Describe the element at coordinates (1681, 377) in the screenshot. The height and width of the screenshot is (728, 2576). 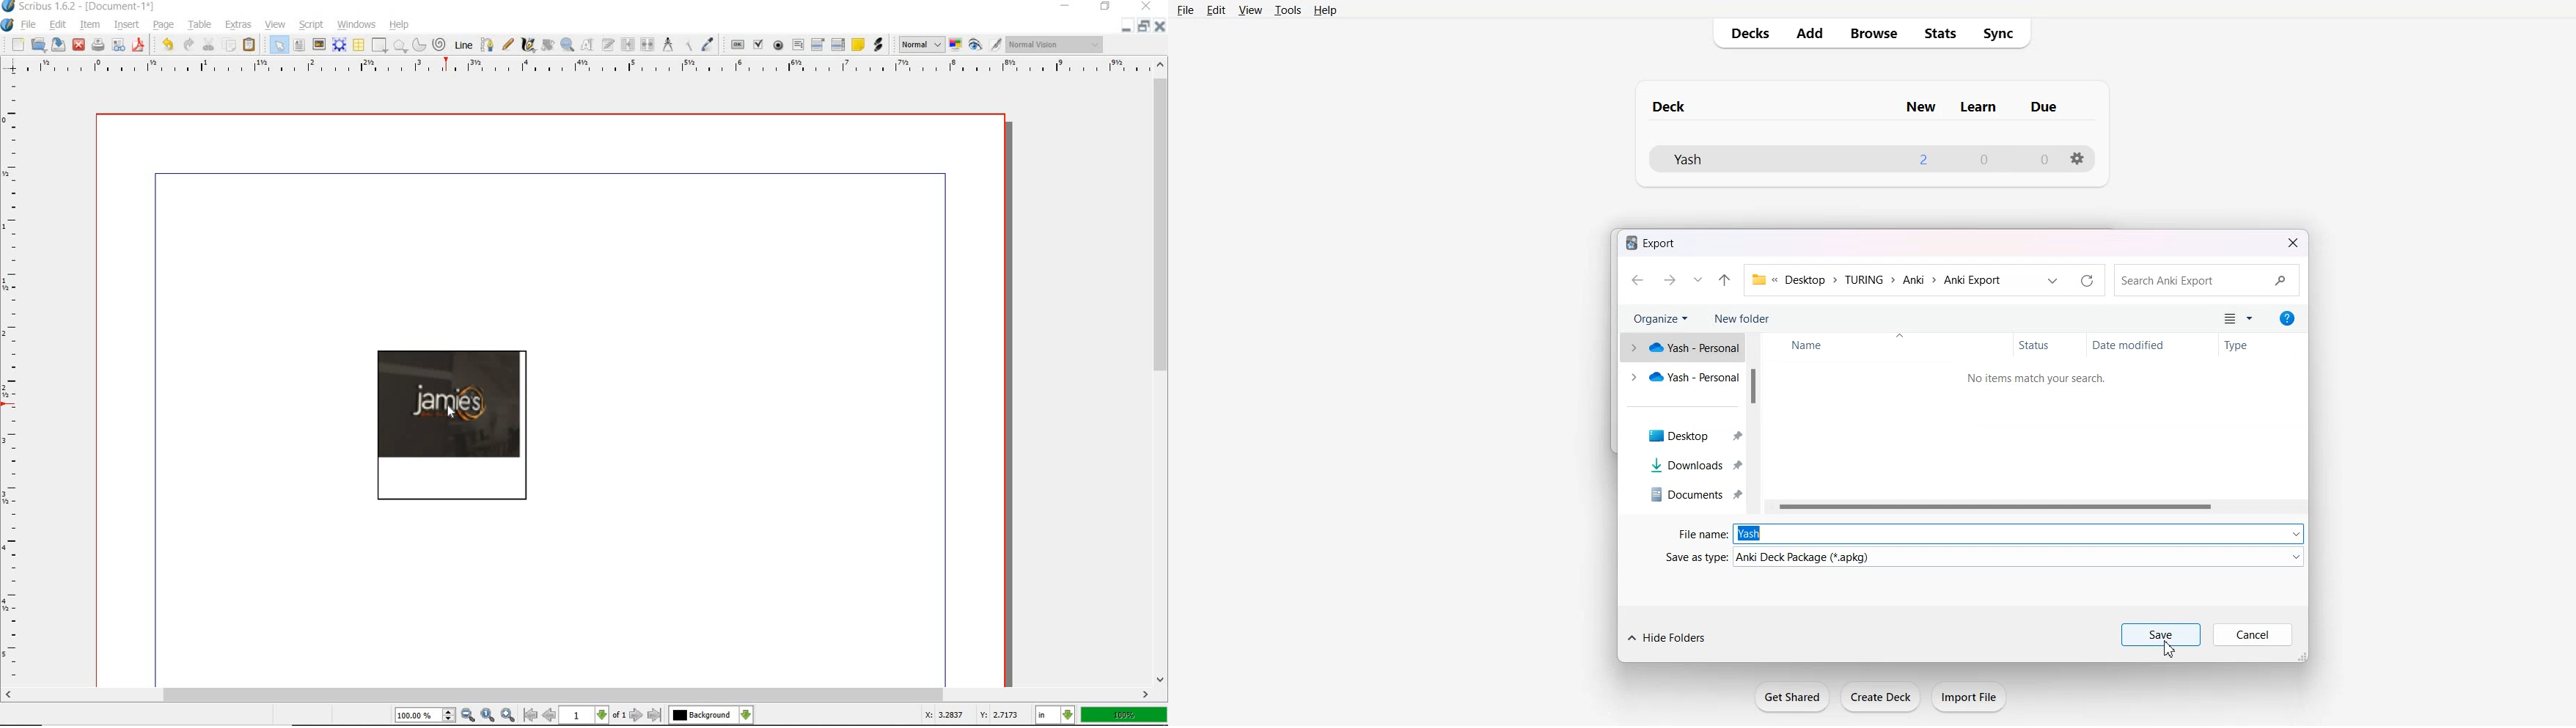
I see `One Drive` at that location.